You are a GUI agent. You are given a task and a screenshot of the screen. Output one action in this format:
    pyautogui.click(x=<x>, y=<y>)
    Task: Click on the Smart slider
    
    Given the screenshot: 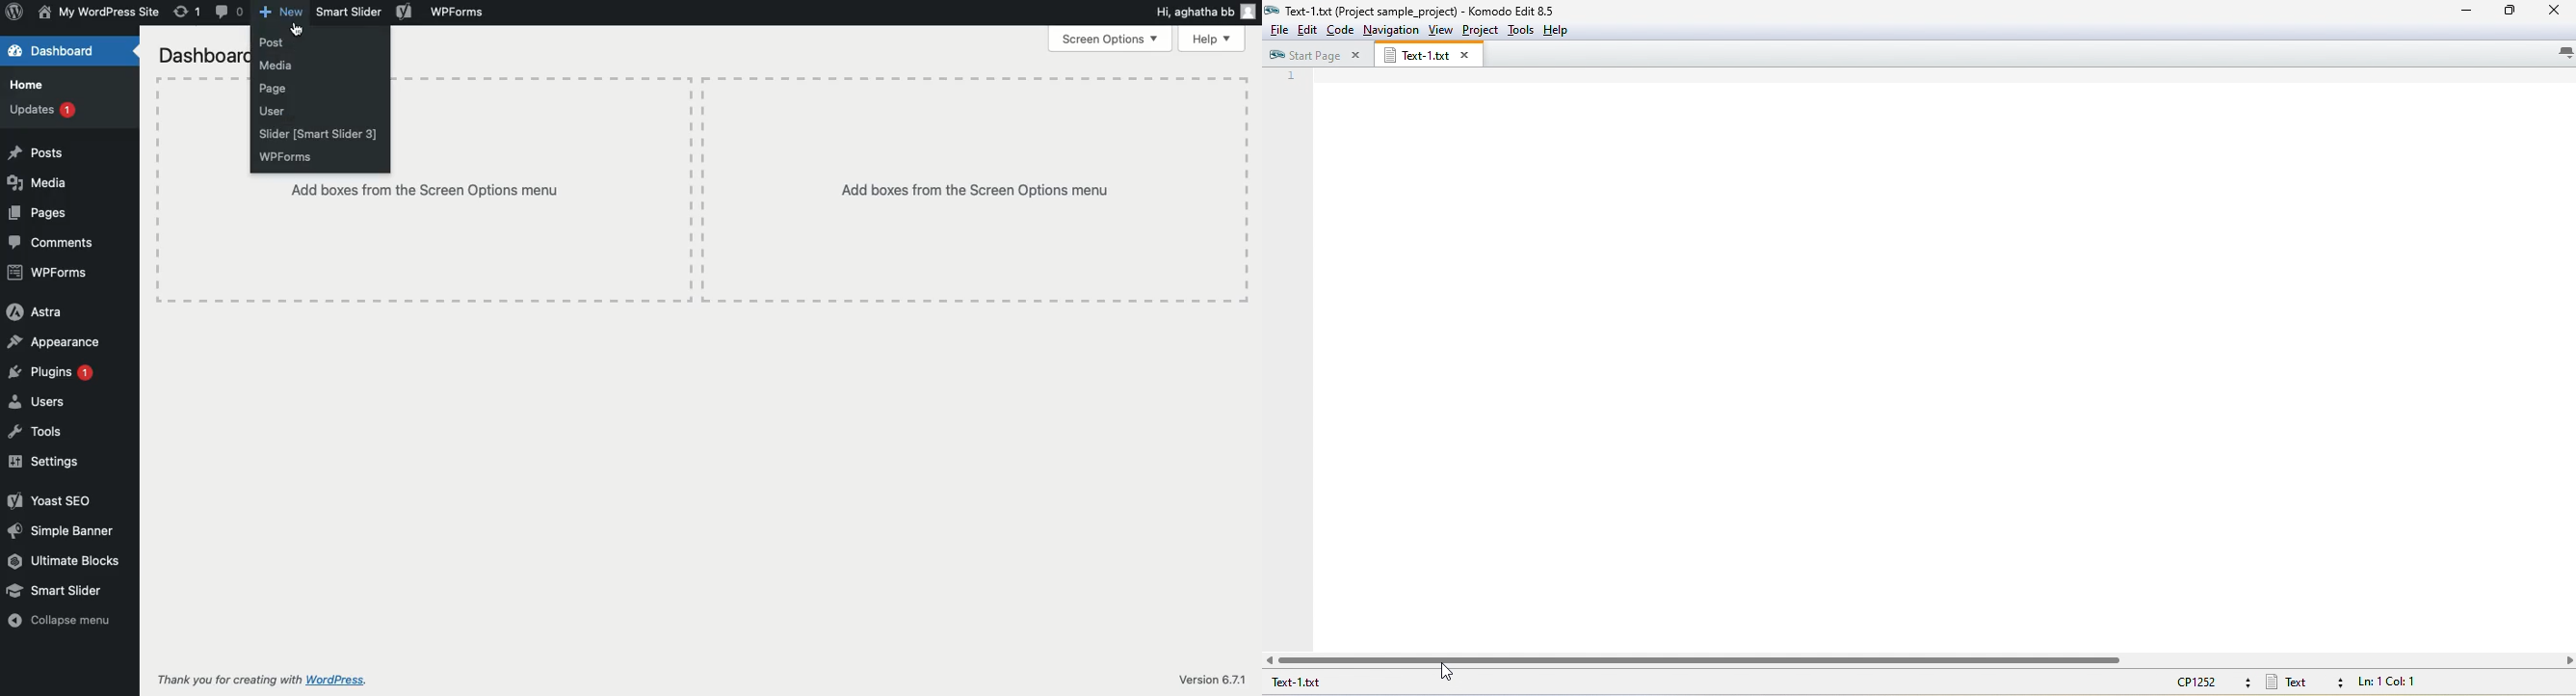 What is the action you would take?
    pyautogui.click(x=347, y=11)
    